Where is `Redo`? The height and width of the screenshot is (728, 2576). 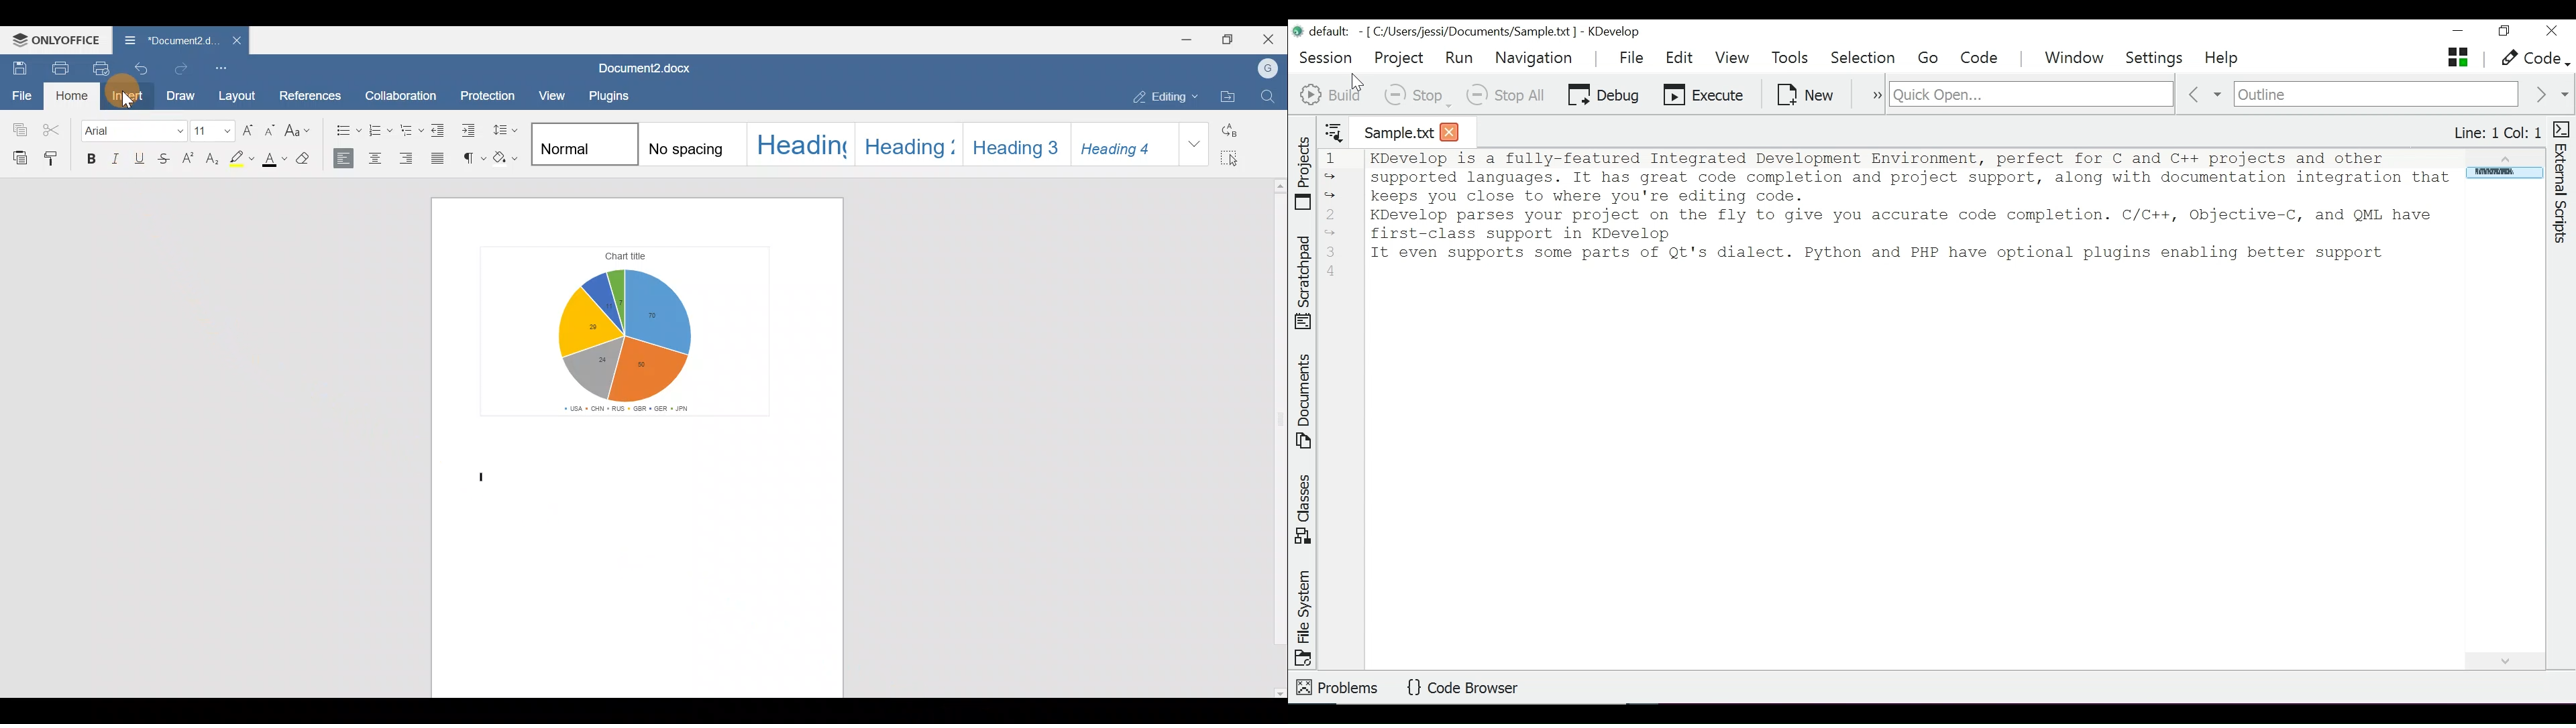
Redo is located at coordinates (184, 68).